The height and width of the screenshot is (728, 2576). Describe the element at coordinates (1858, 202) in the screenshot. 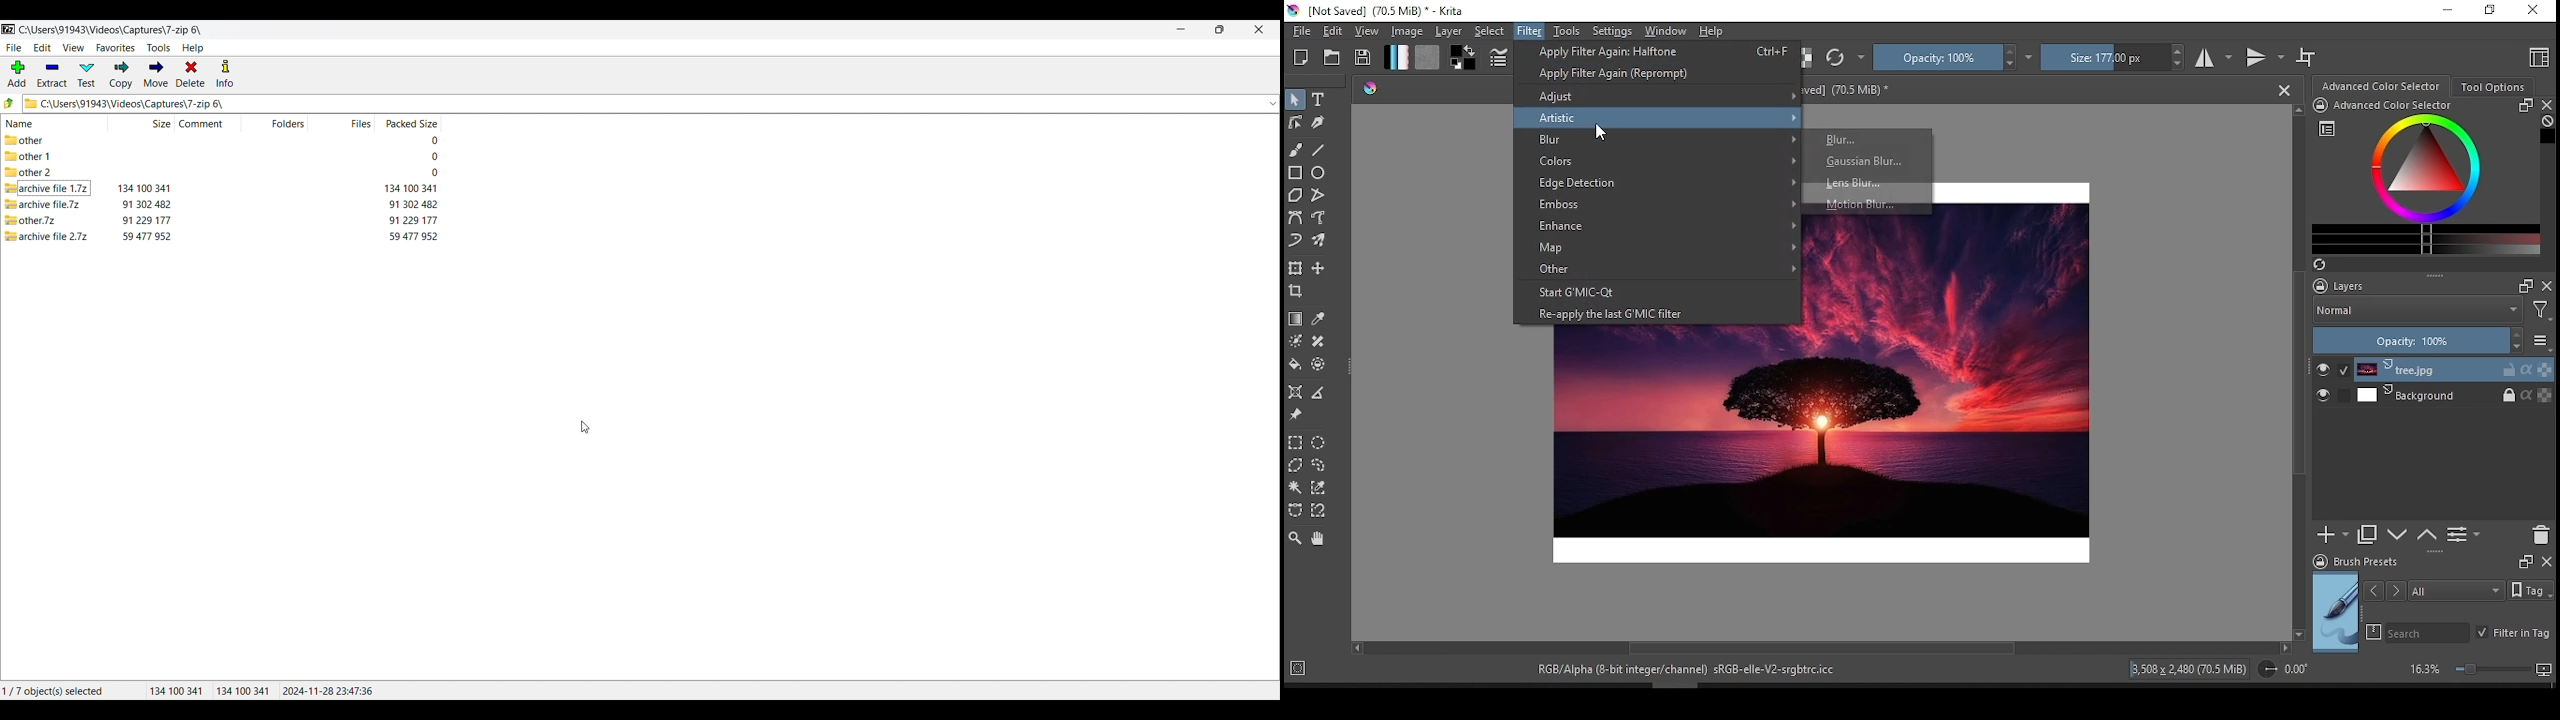

I see `Motion Blur` at that location.